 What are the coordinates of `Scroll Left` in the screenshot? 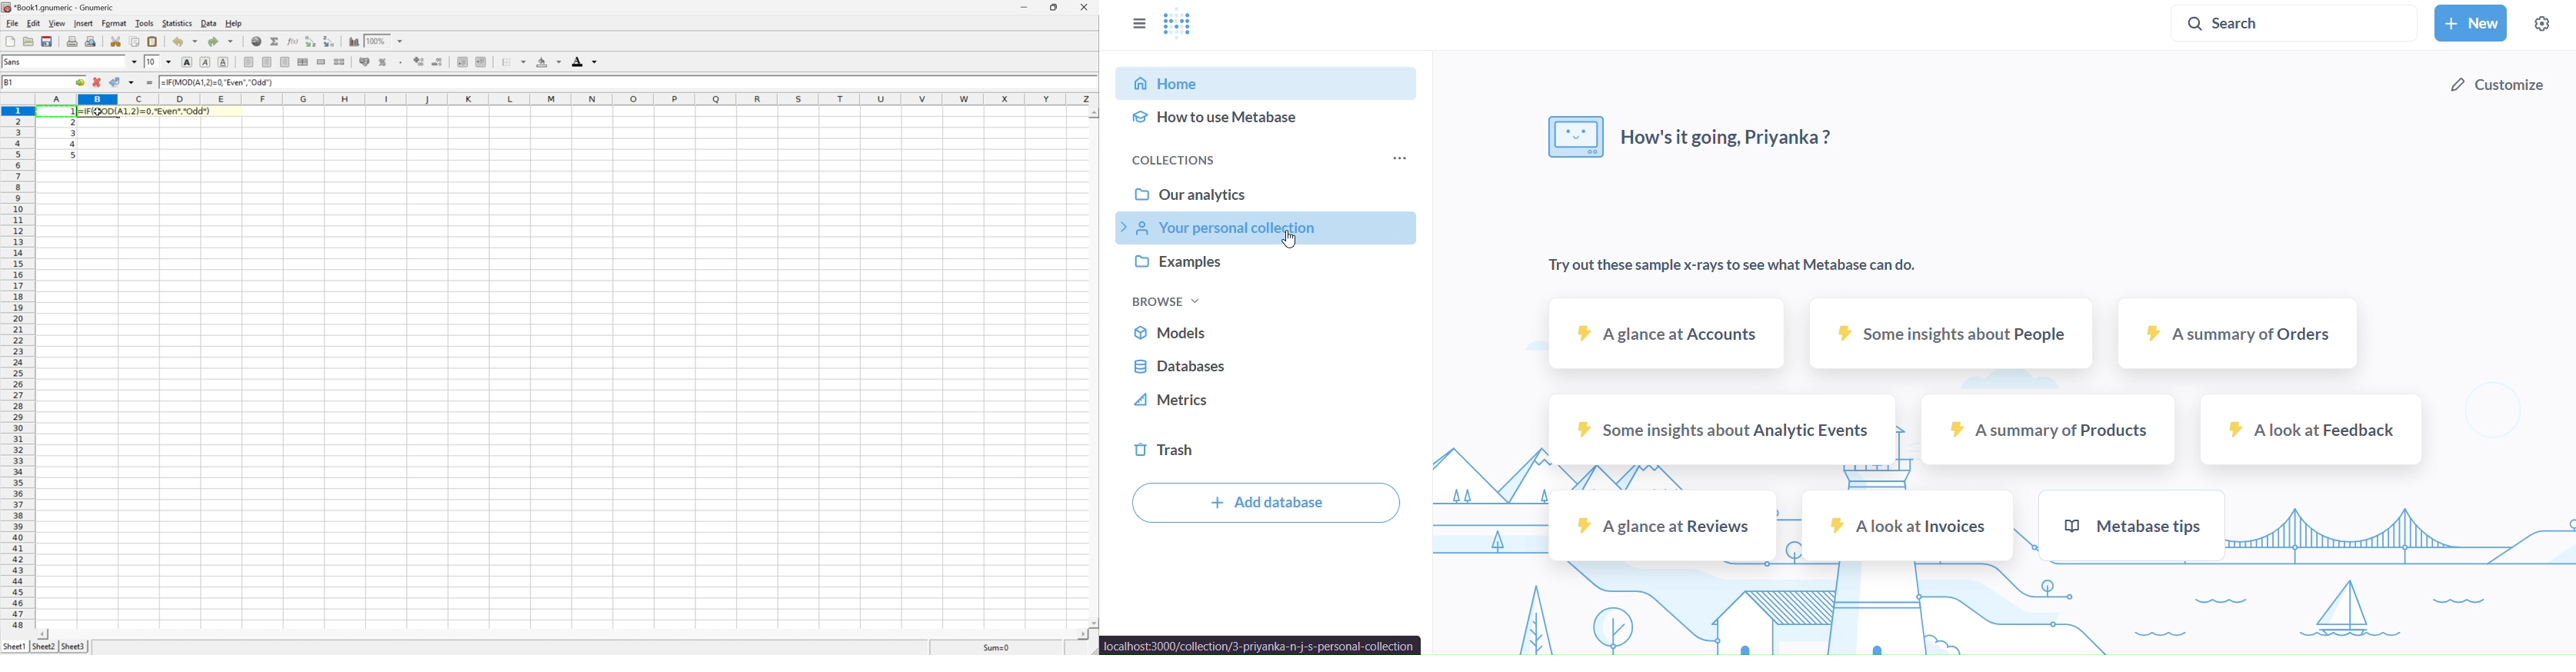 It's located at (46, 633).